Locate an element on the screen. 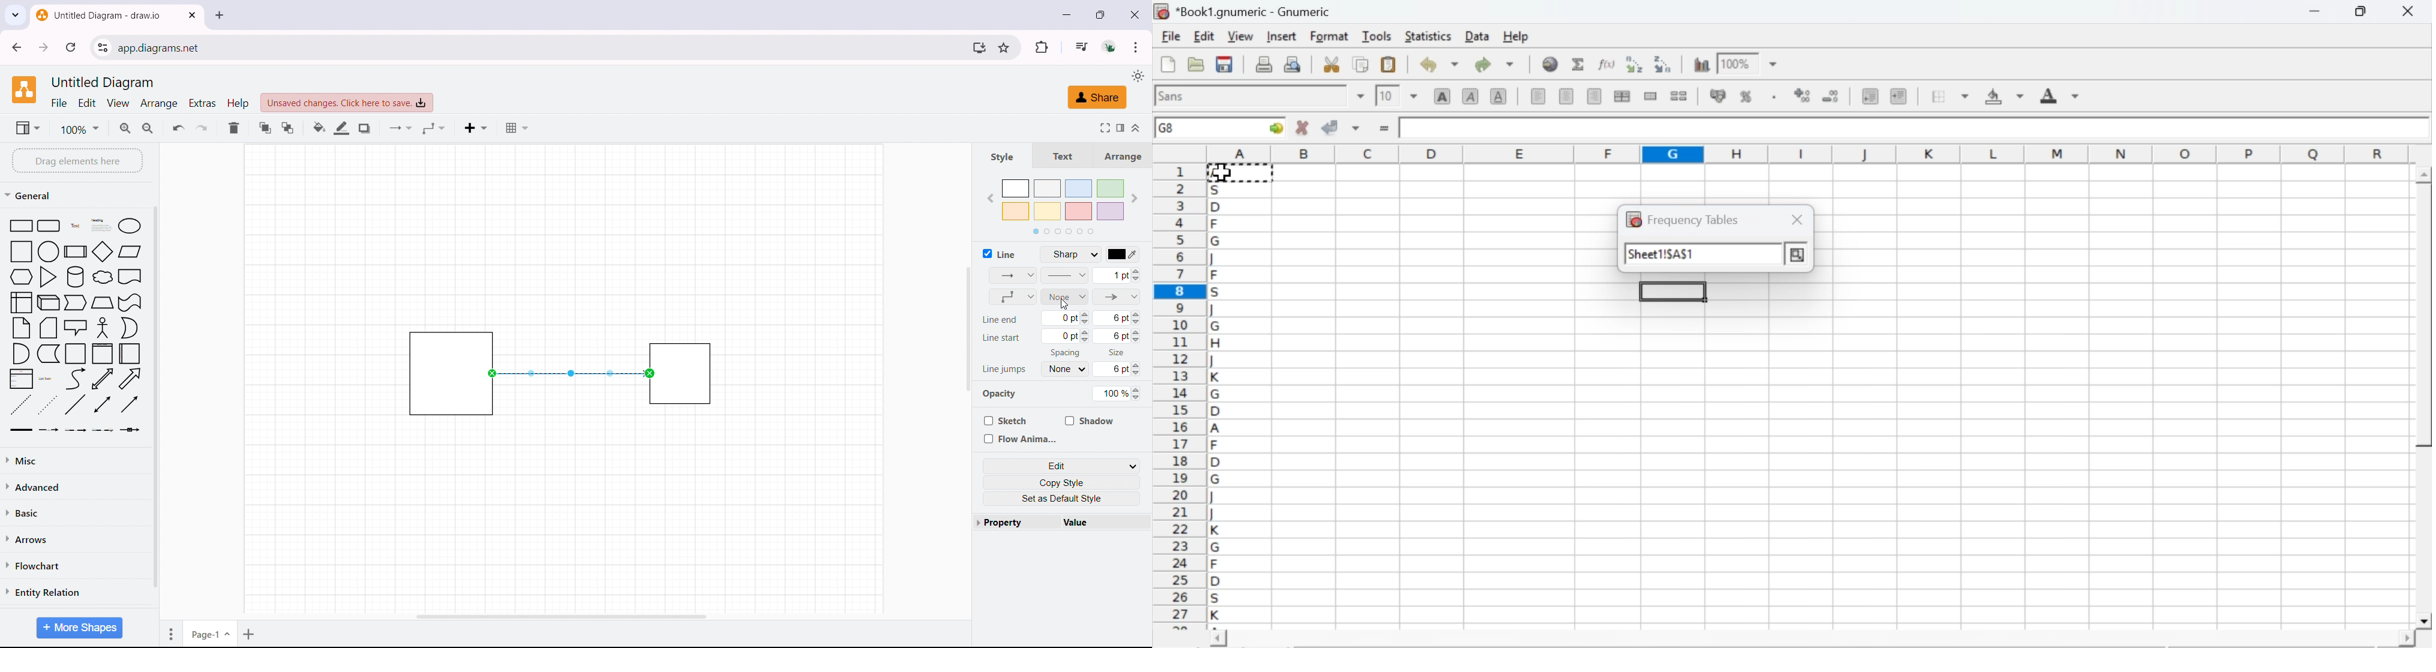  insert is located at coordinates (476, 128).